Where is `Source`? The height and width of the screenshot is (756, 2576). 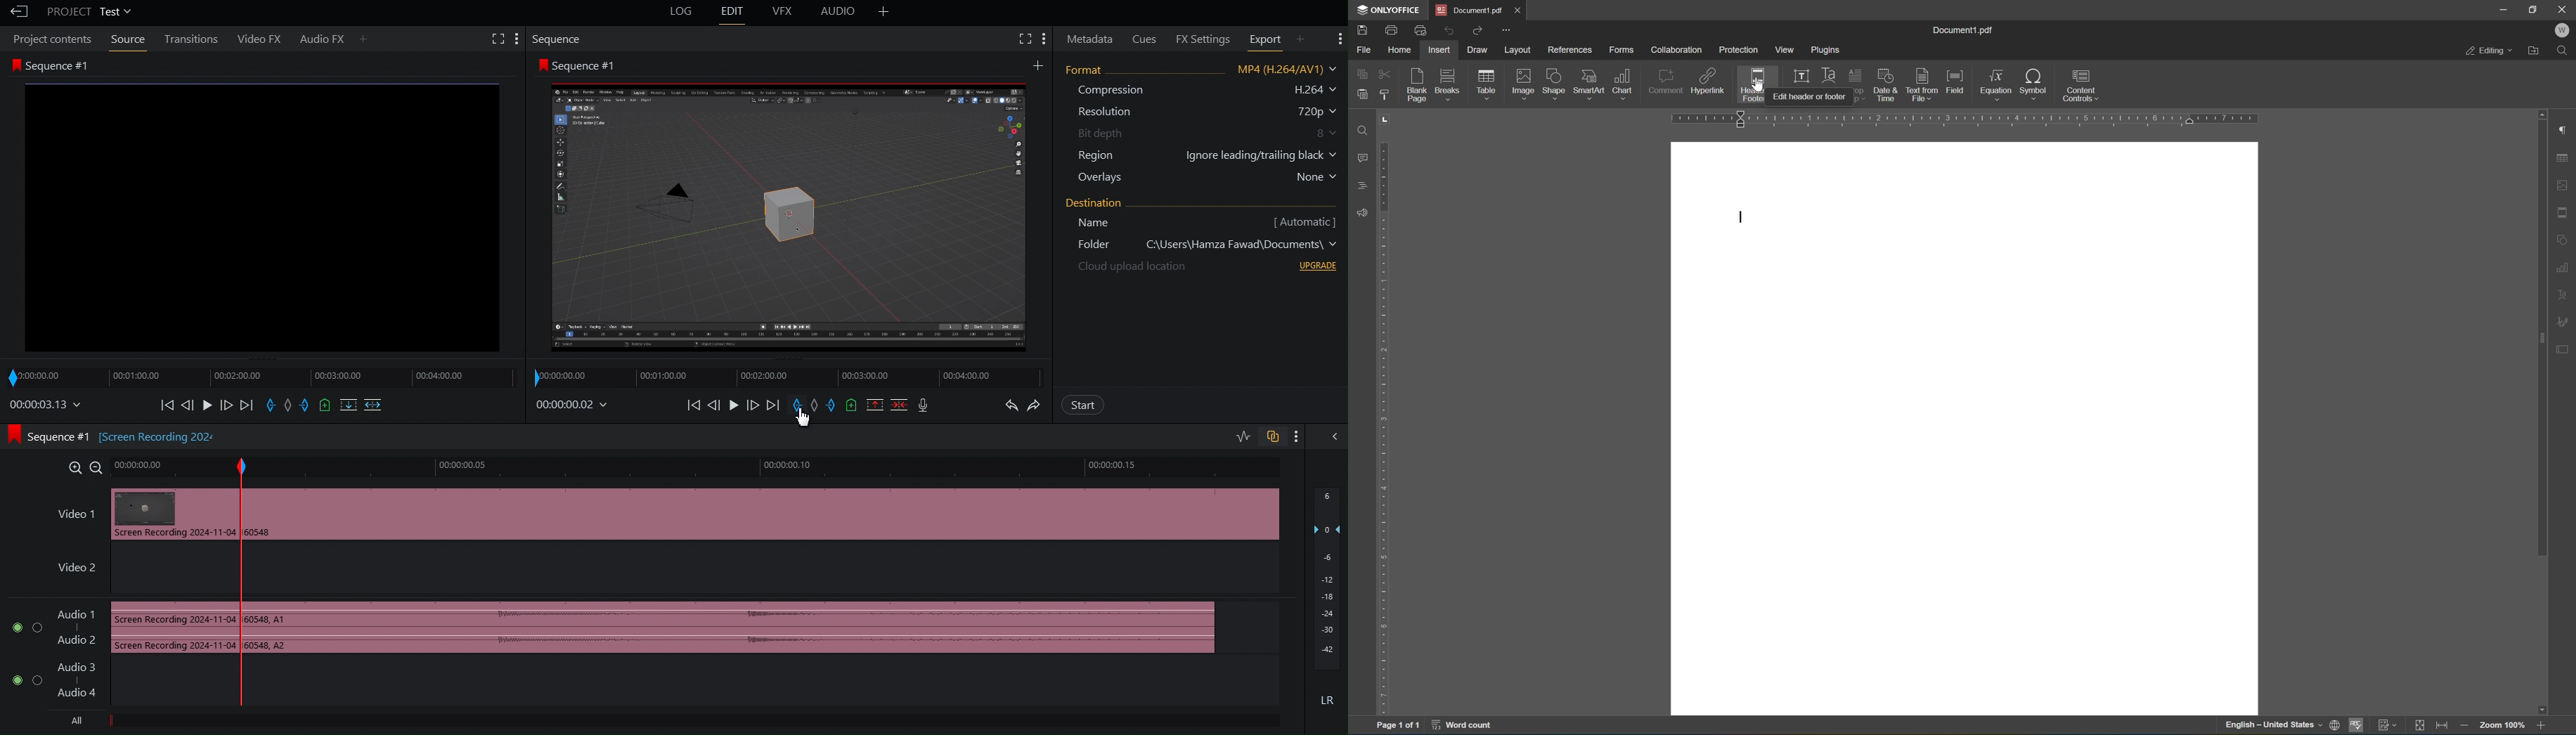
Source is located at coordinates (127, 40).